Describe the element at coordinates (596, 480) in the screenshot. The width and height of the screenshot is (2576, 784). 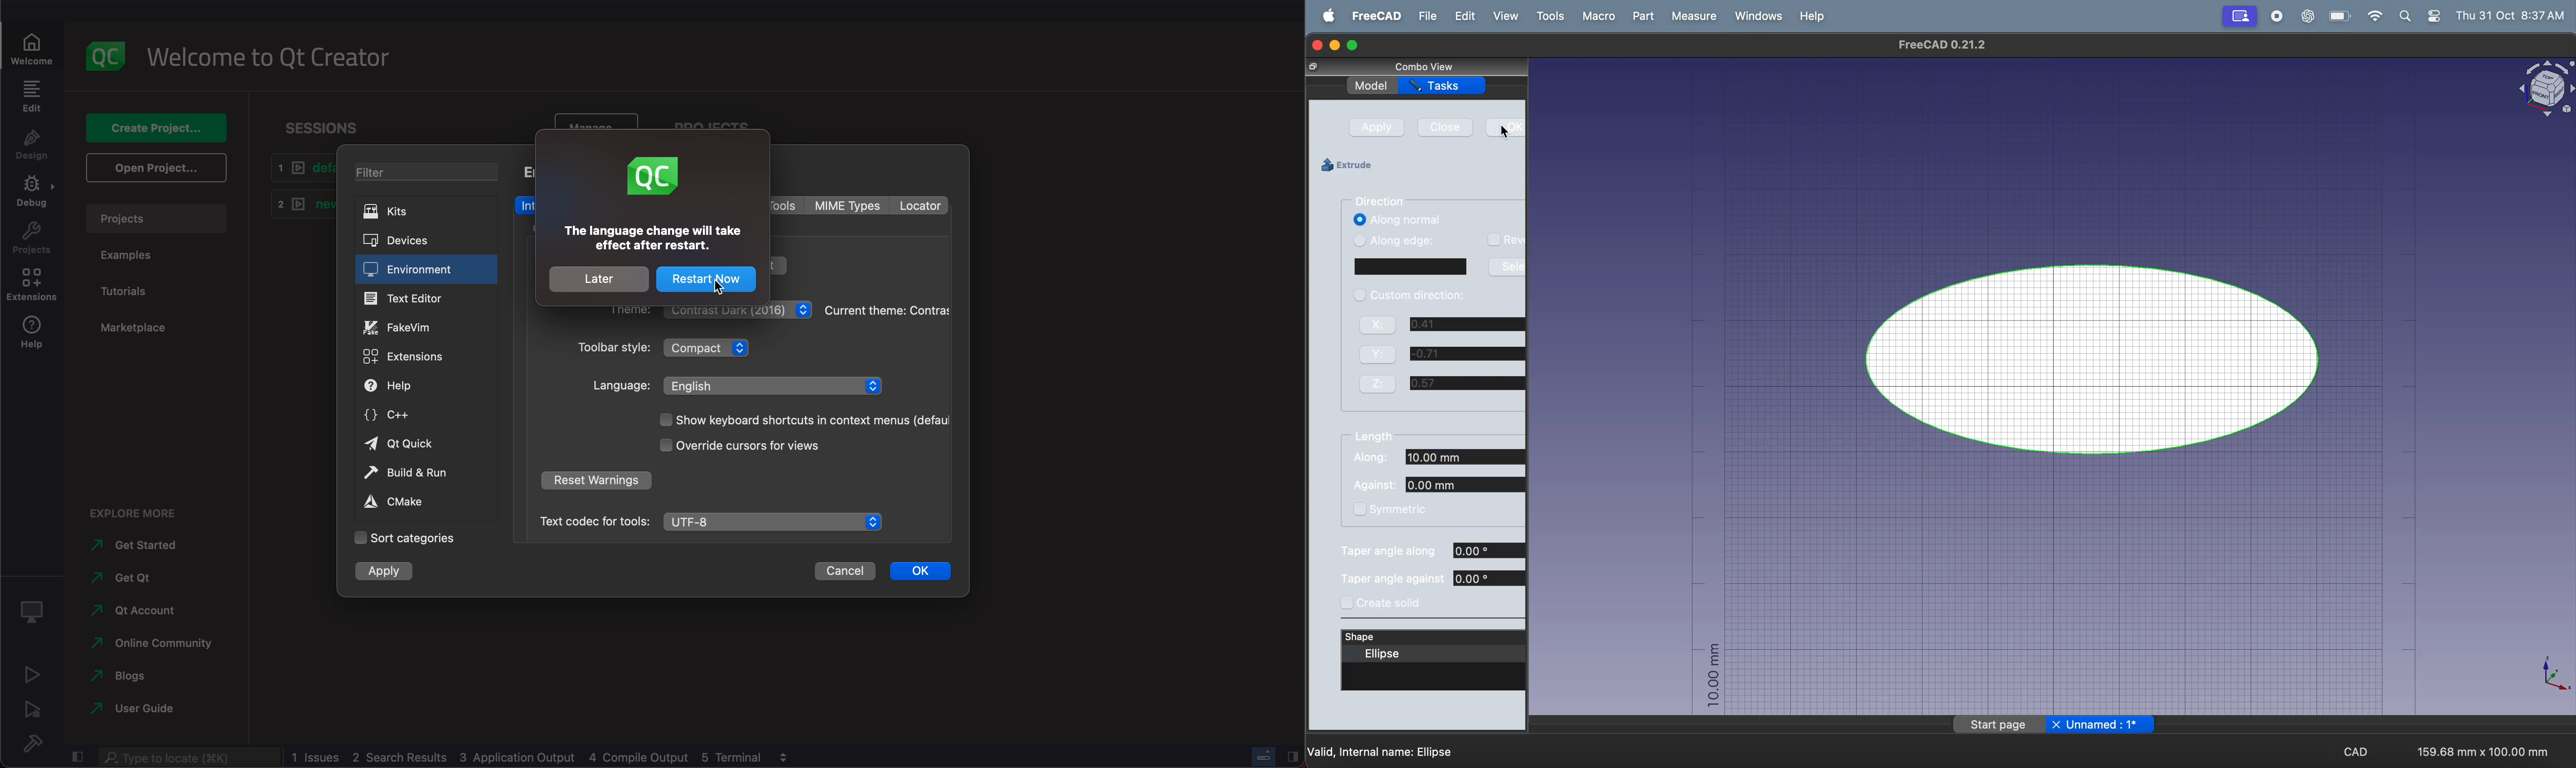
I see `reser` at that location.